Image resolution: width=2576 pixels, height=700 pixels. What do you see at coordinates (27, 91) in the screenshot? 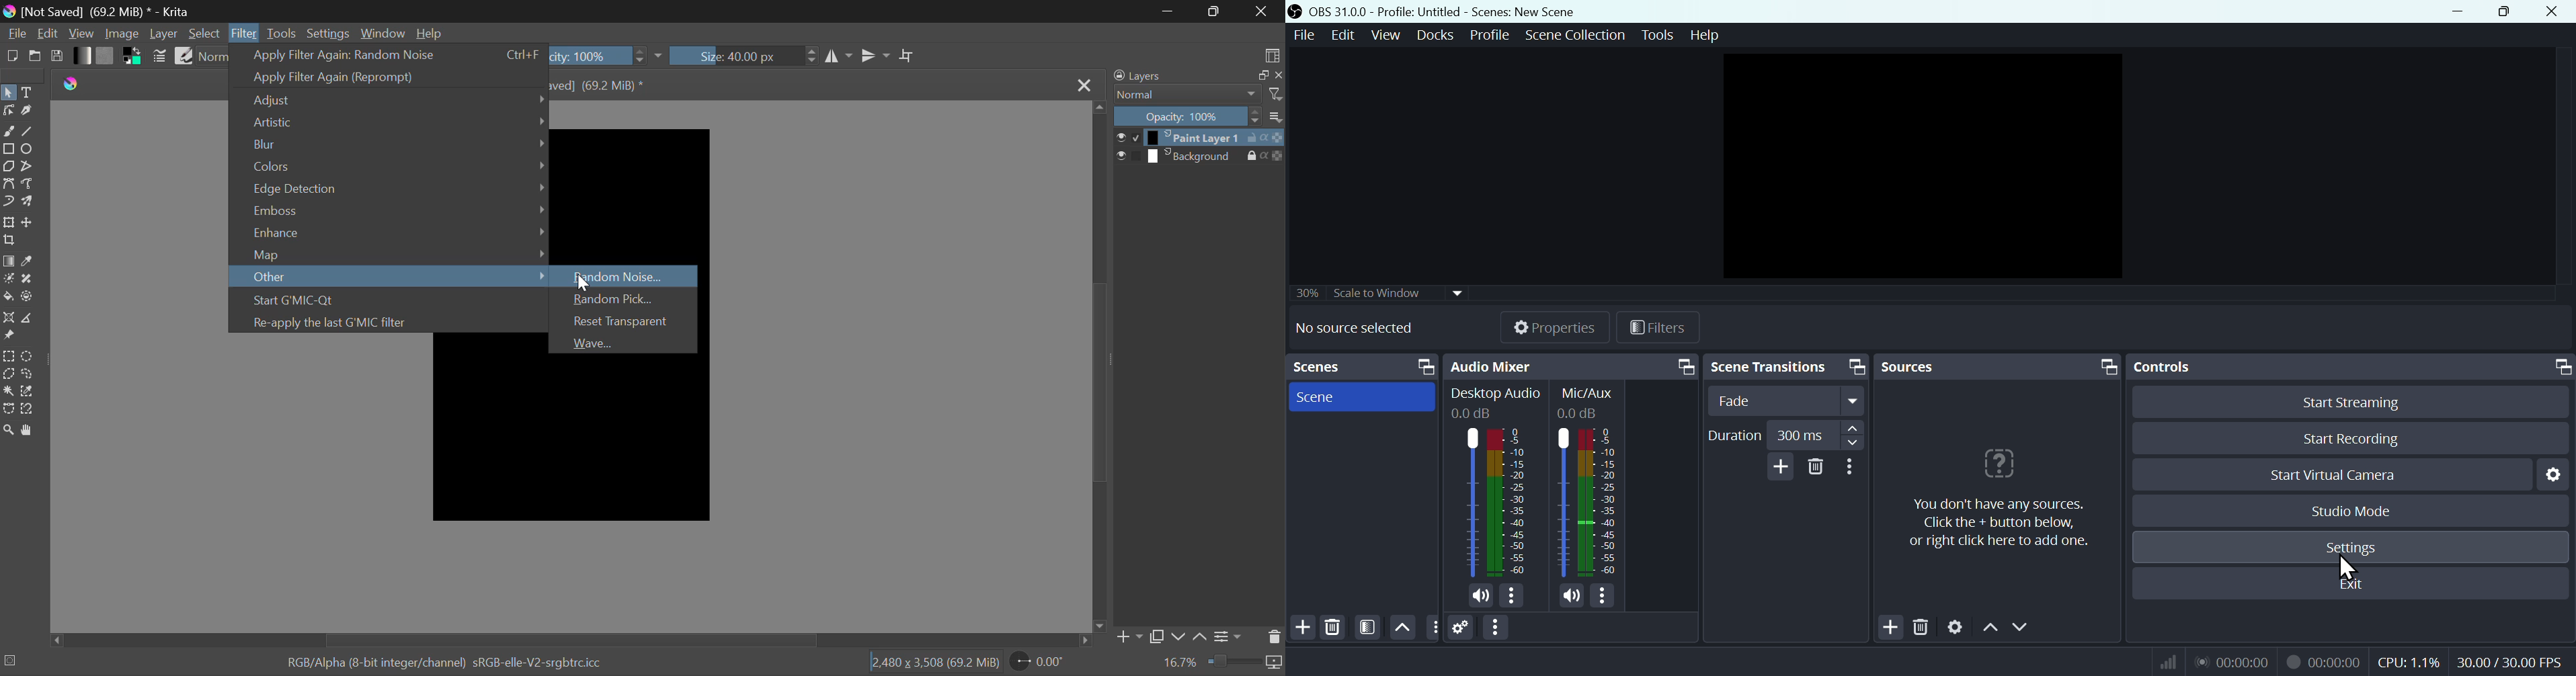
I see `Text` at bounding box center [27, 91].